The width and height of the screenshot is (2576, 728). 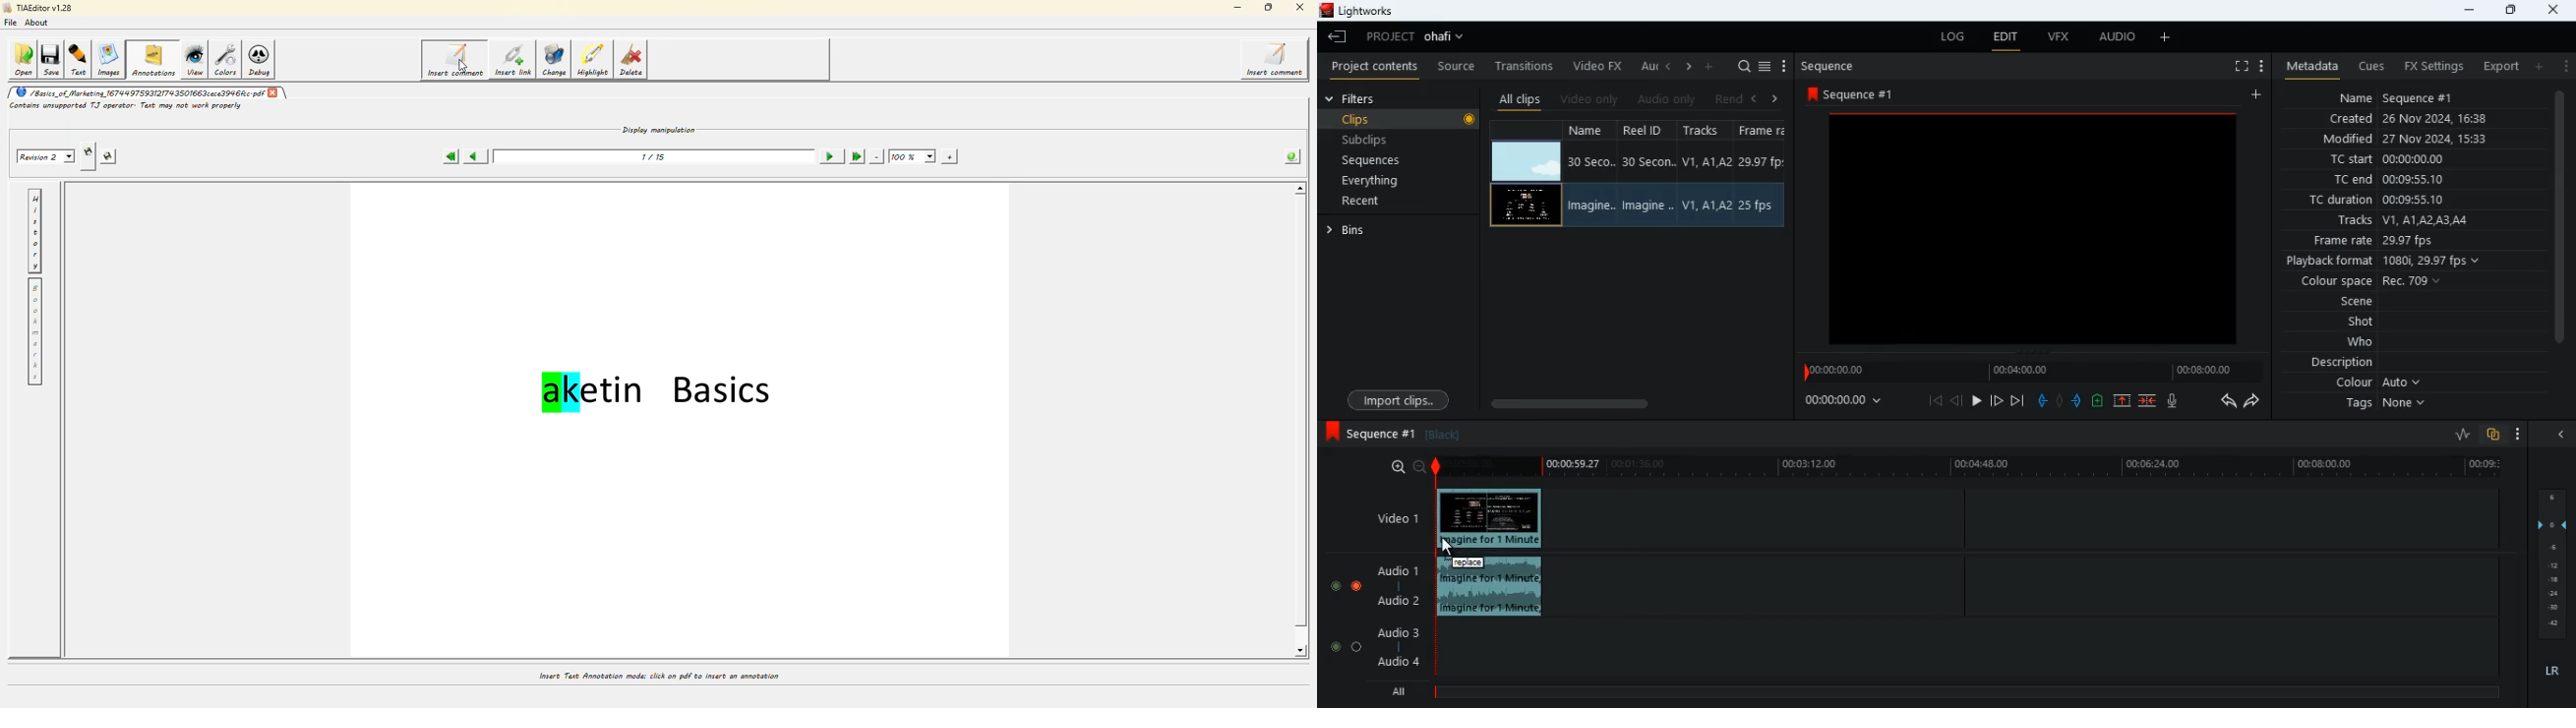 I want to click on tc end, so click(x=2395, y=180).